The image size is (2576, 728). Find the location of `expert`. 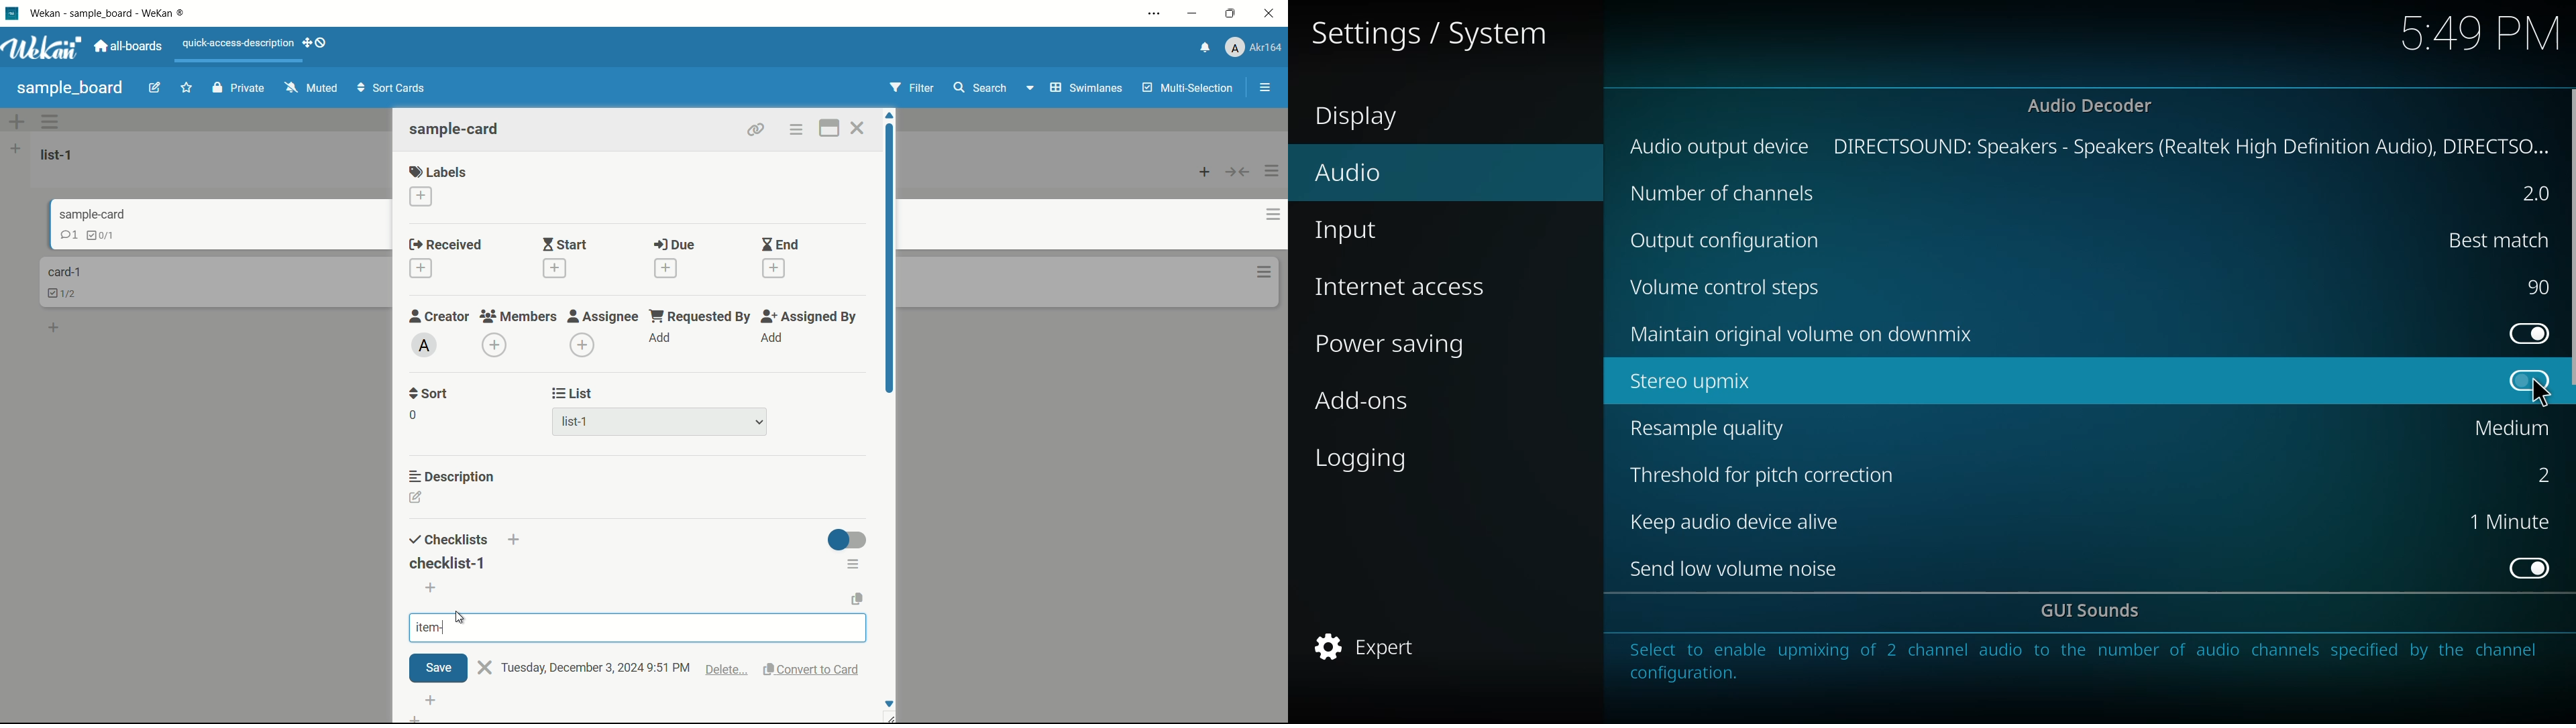

expert is located at coordinates (1371, 646).